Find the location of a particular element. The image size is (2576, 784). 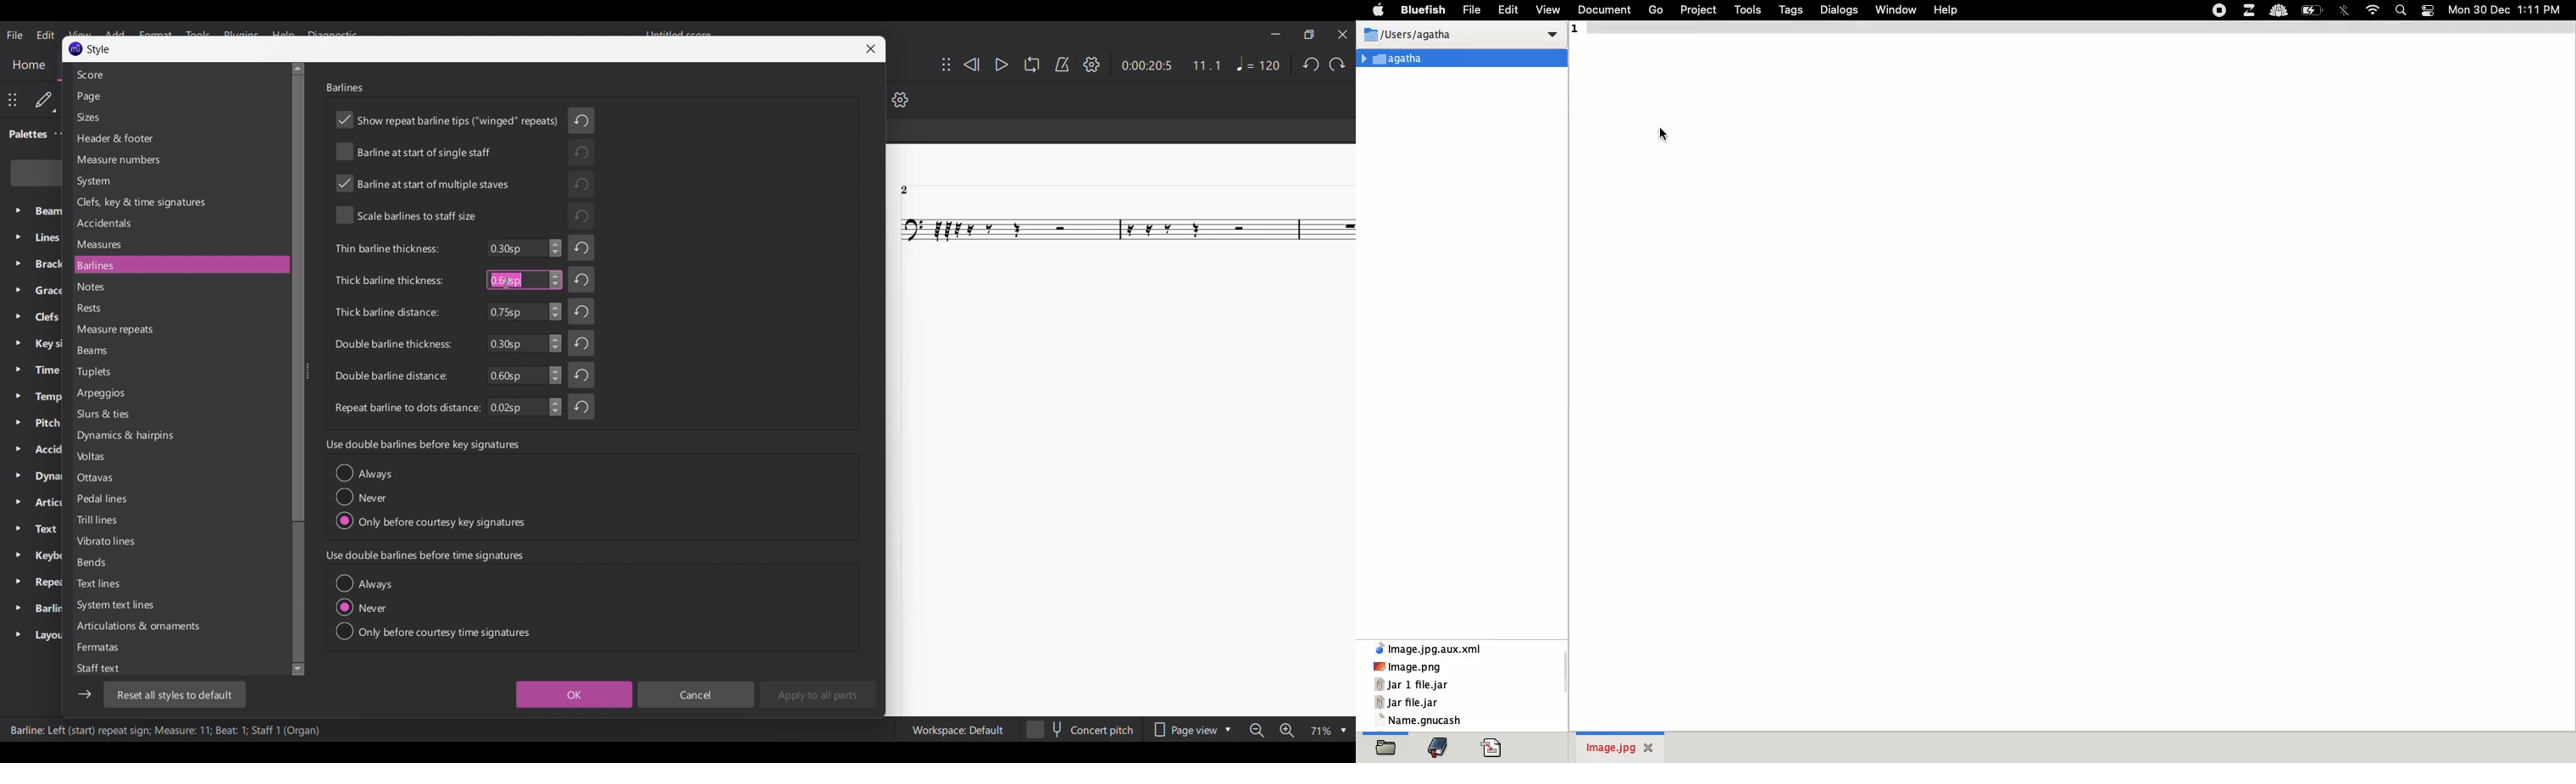

File menu is located at coordinates (15, 35).